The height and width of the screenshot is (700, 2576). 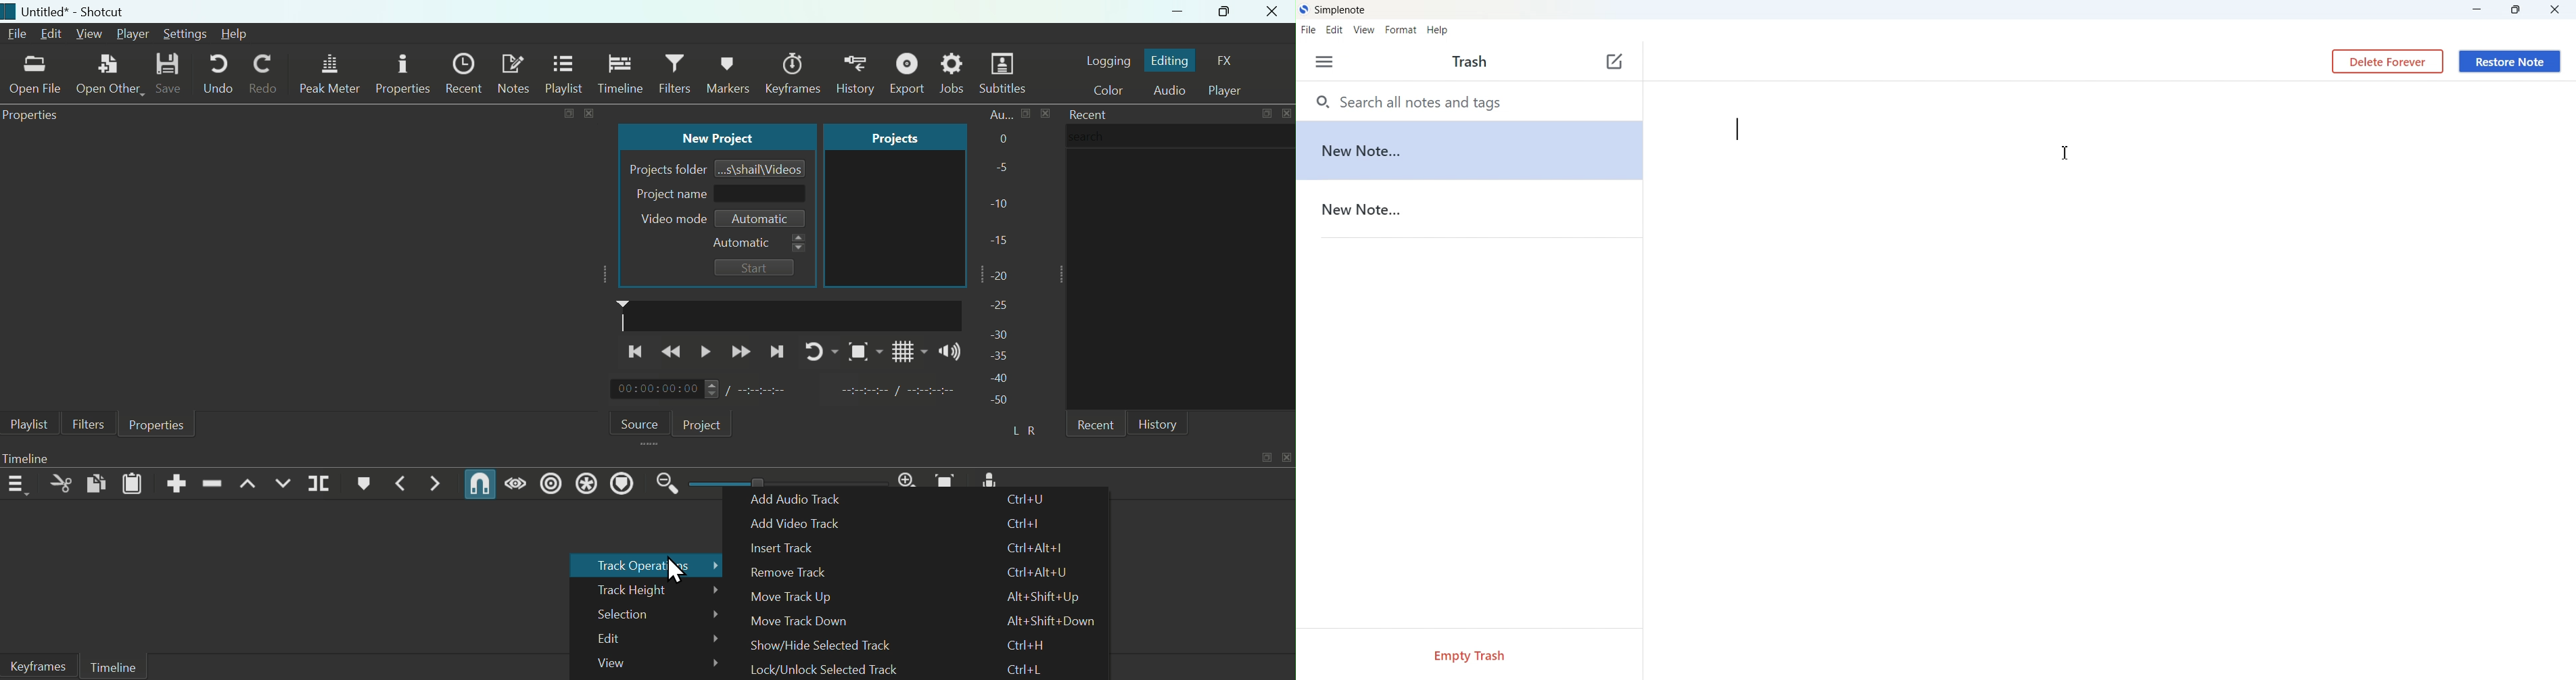 What do you see at coordinates (1001, 140) in the screenshot?
I see `0` at bounding box center [1001, 140].